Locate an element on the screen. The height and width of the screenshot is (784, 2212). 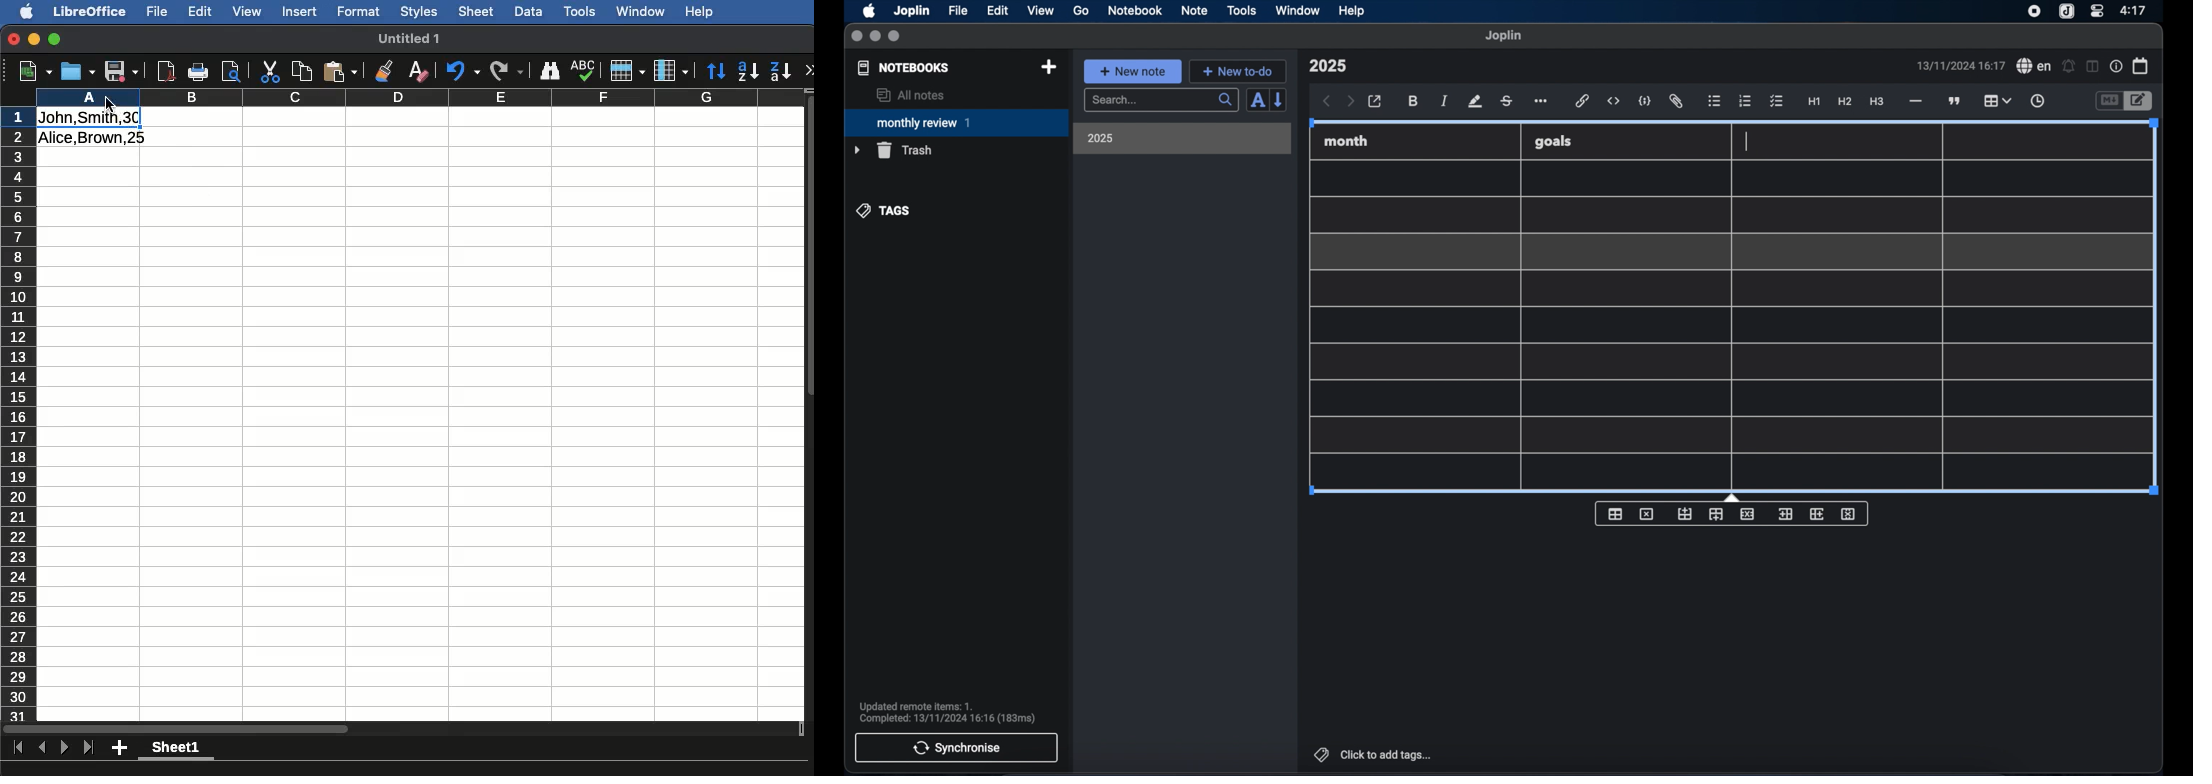
close is located at coordinates (856, 37).